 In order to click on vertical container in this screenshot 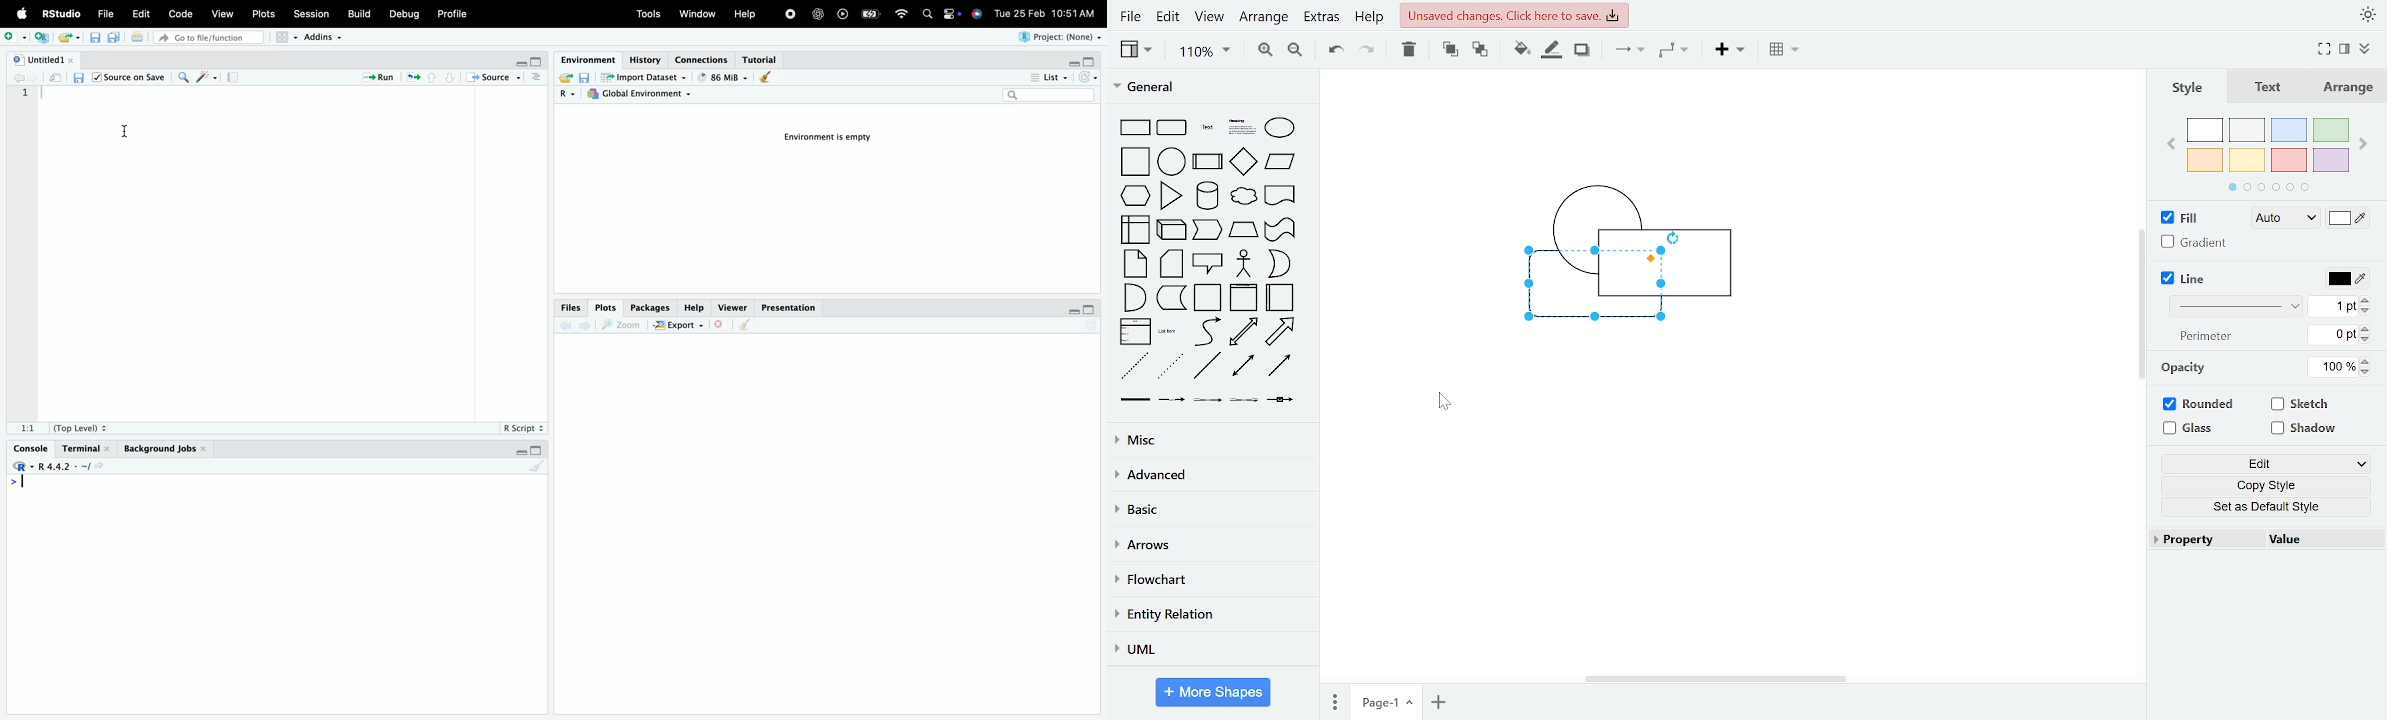, I will do `click(1245, 297)`.